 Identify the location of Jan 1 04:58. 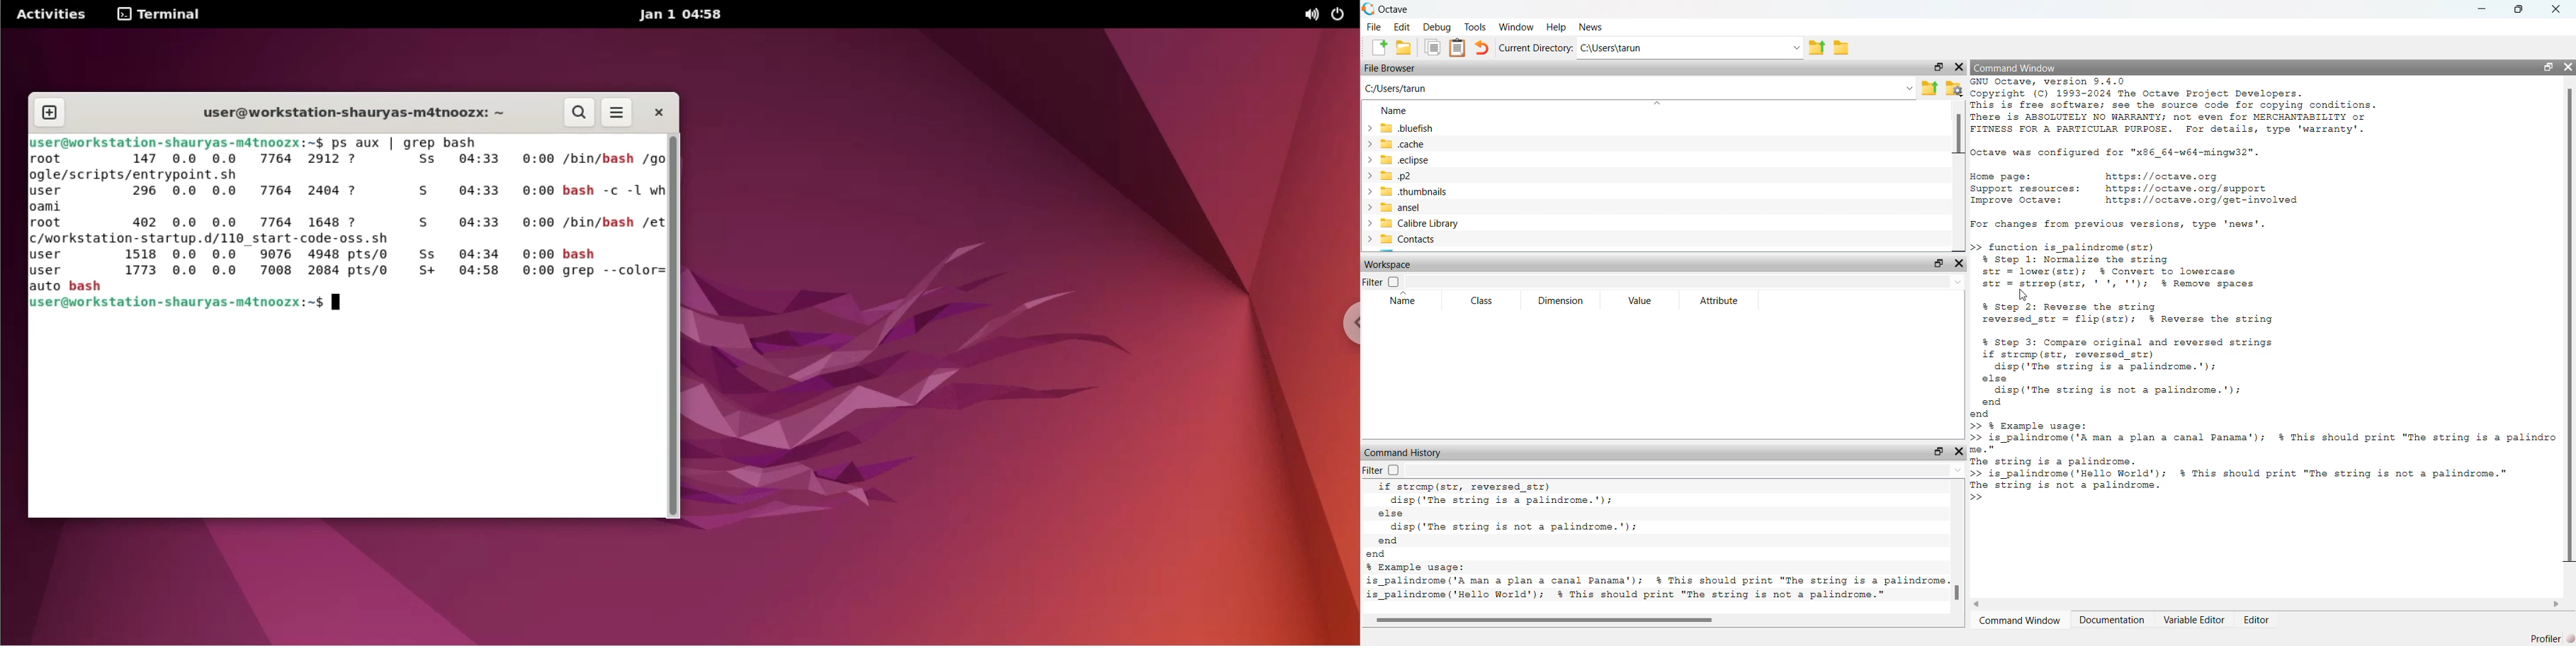
(683, 14).